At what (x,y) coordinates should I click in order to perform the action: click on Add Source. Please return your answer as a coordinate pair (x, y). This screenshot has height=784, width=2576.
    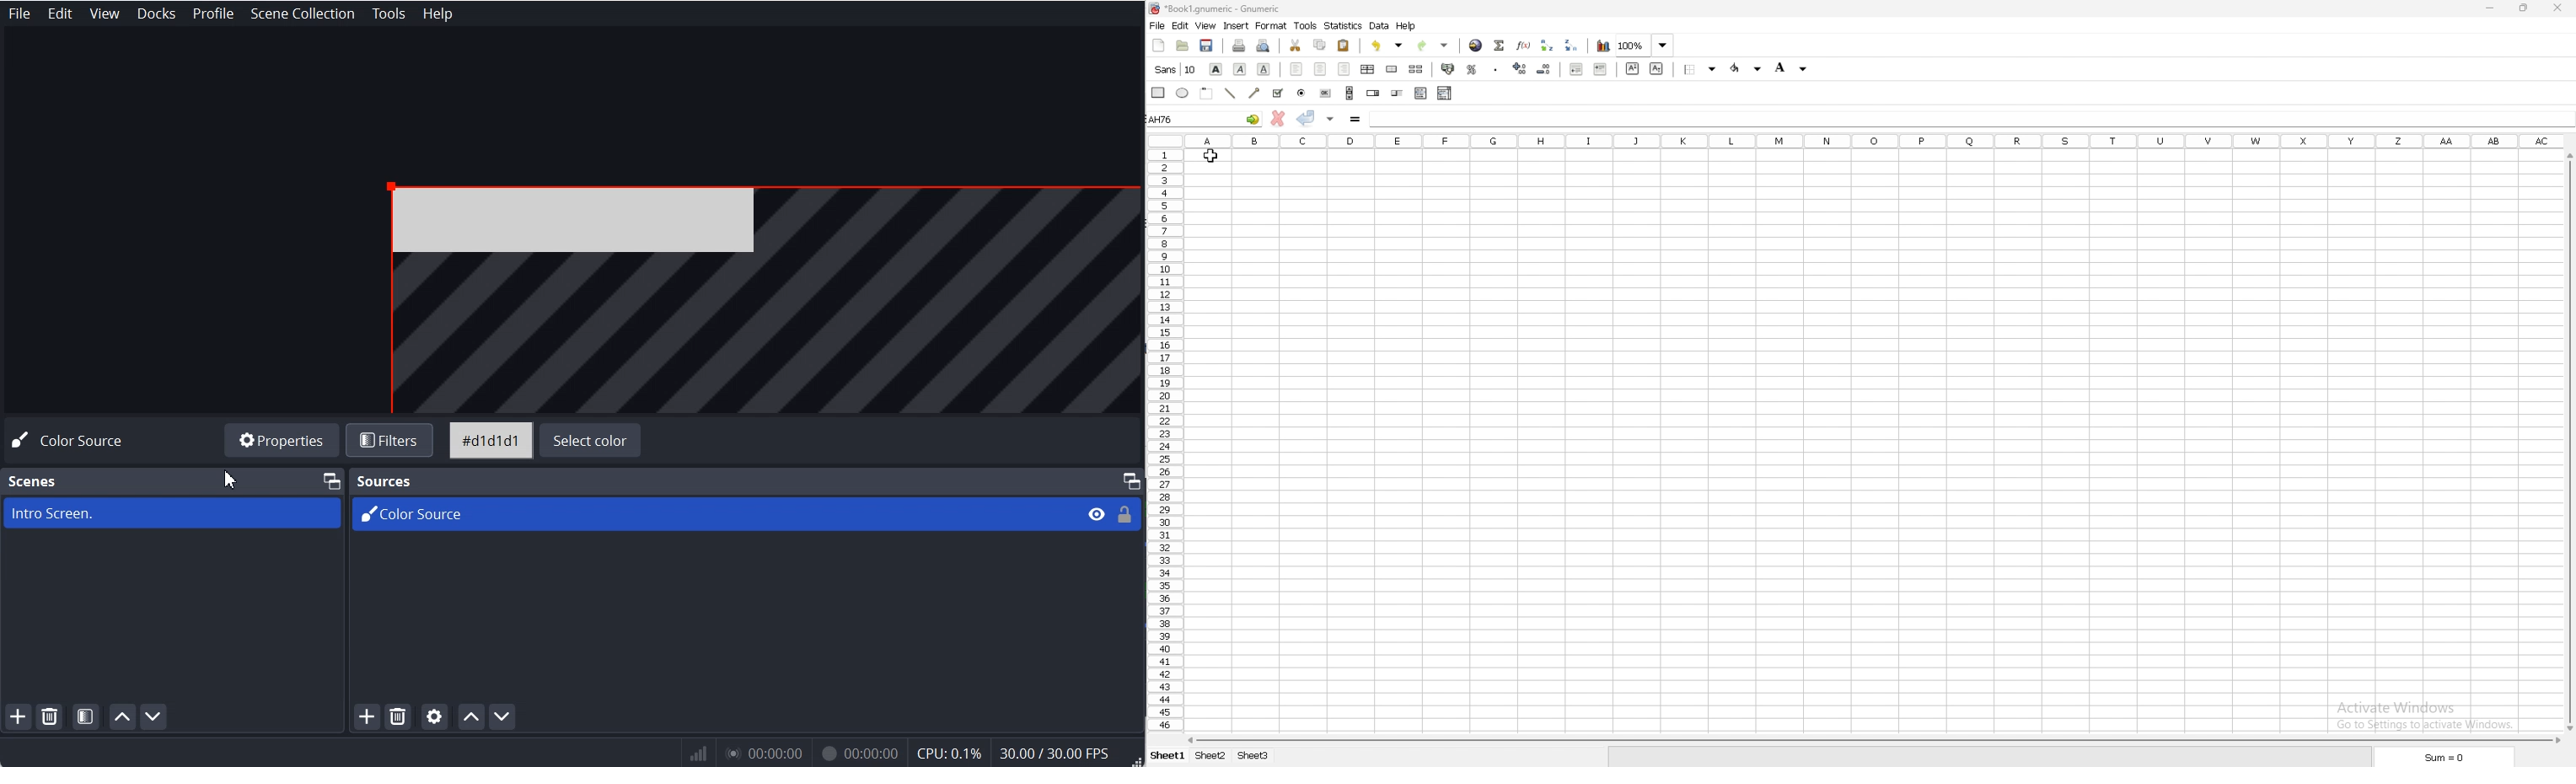
    Looking at the image, I should click on (365, 718).